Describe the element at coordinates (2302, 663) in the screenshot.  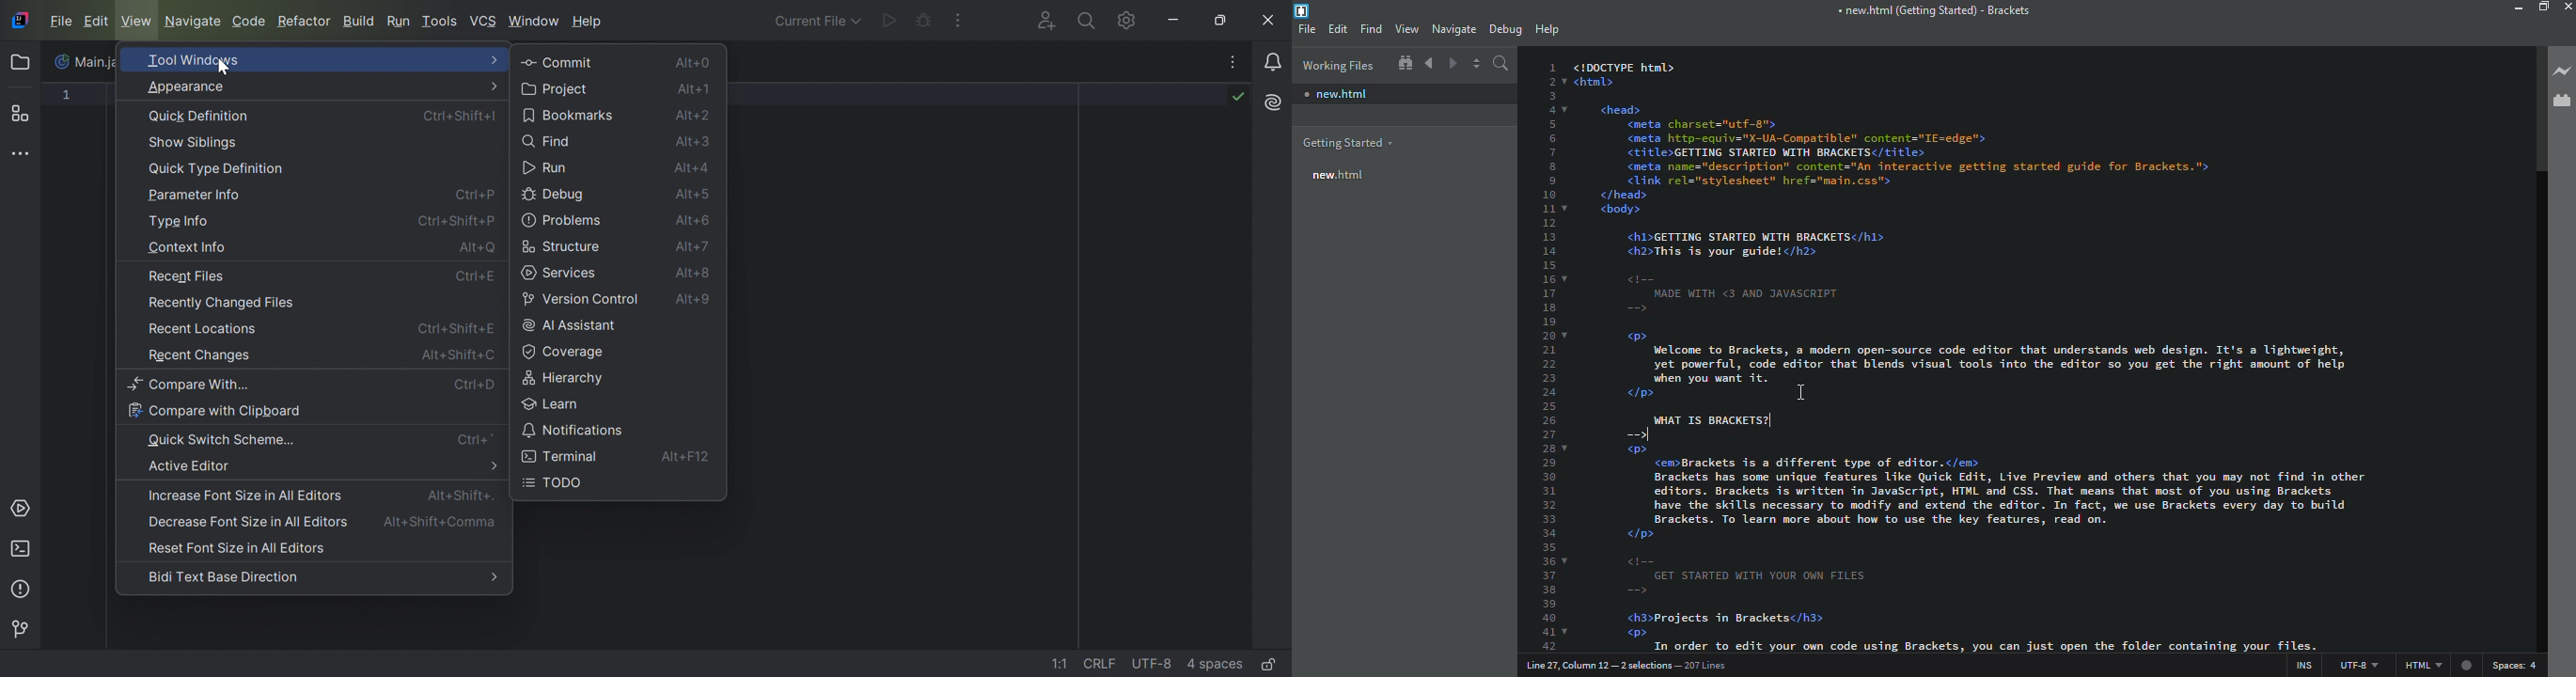
I see `ins` at that location.